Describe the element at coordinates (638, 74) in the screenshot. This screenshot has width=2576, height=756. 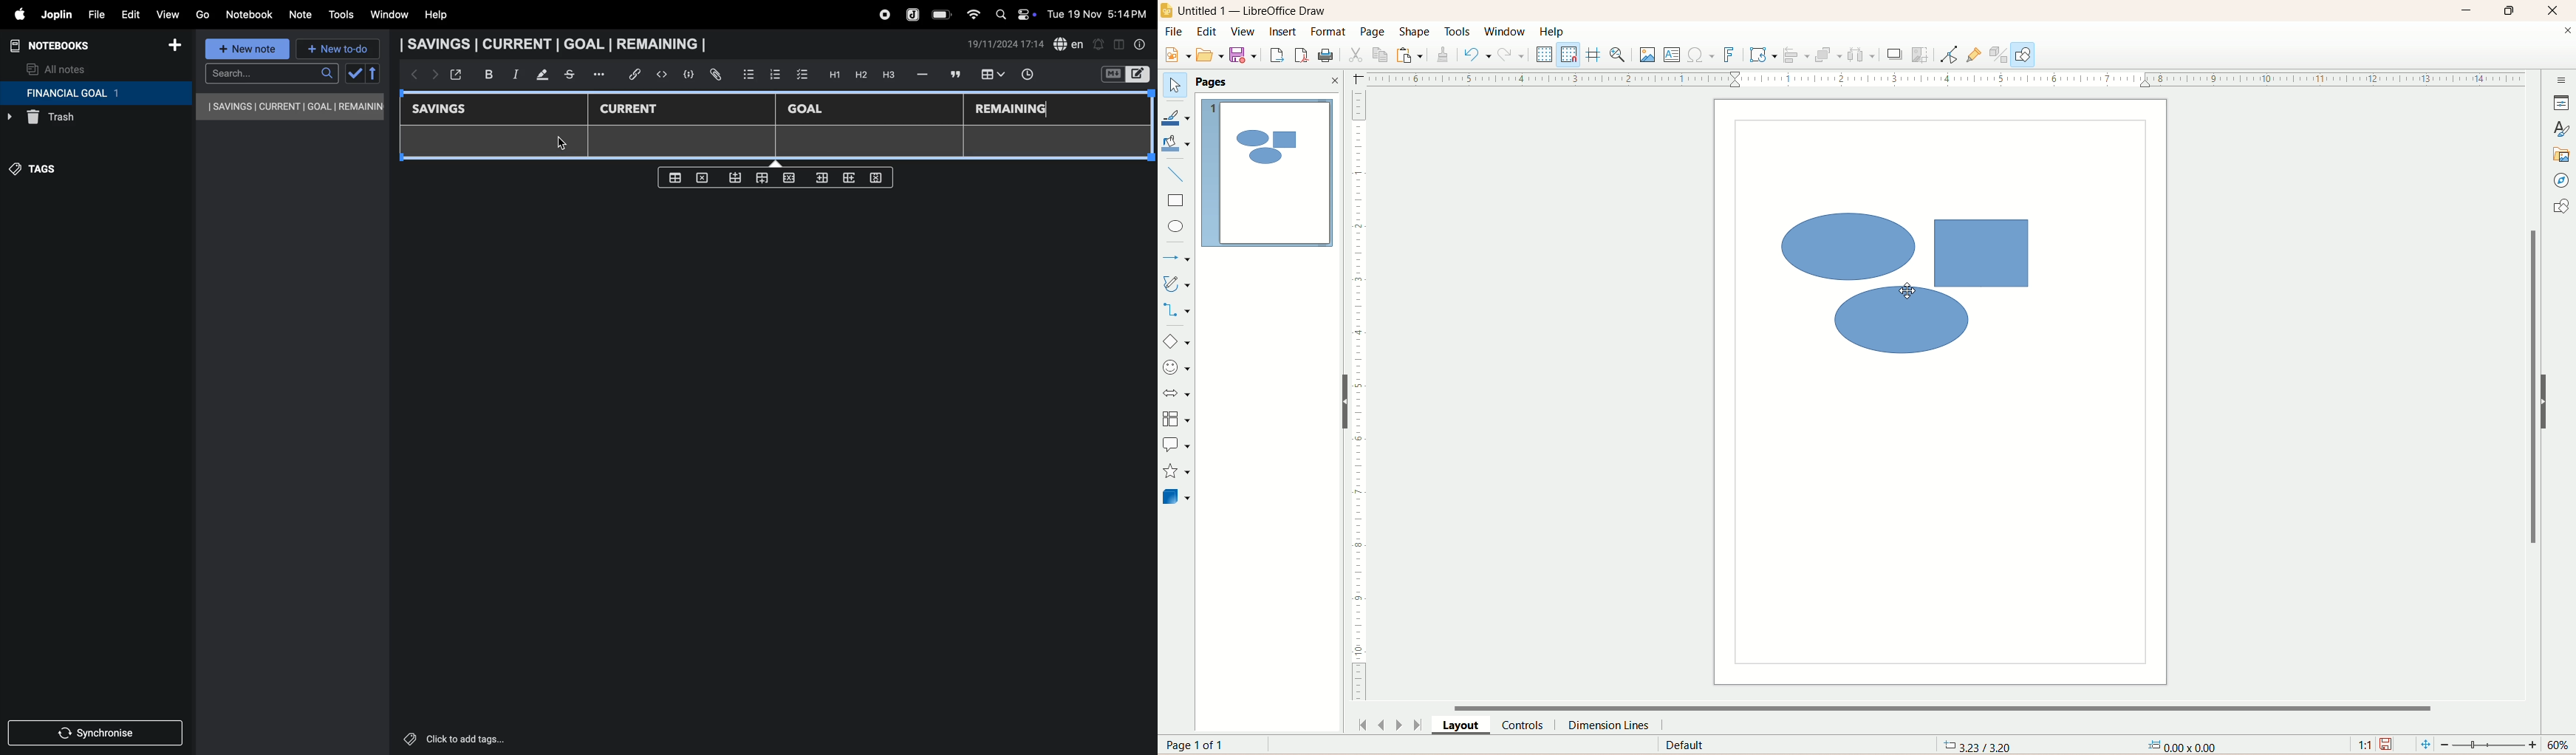
I see `hyper link` at that location.